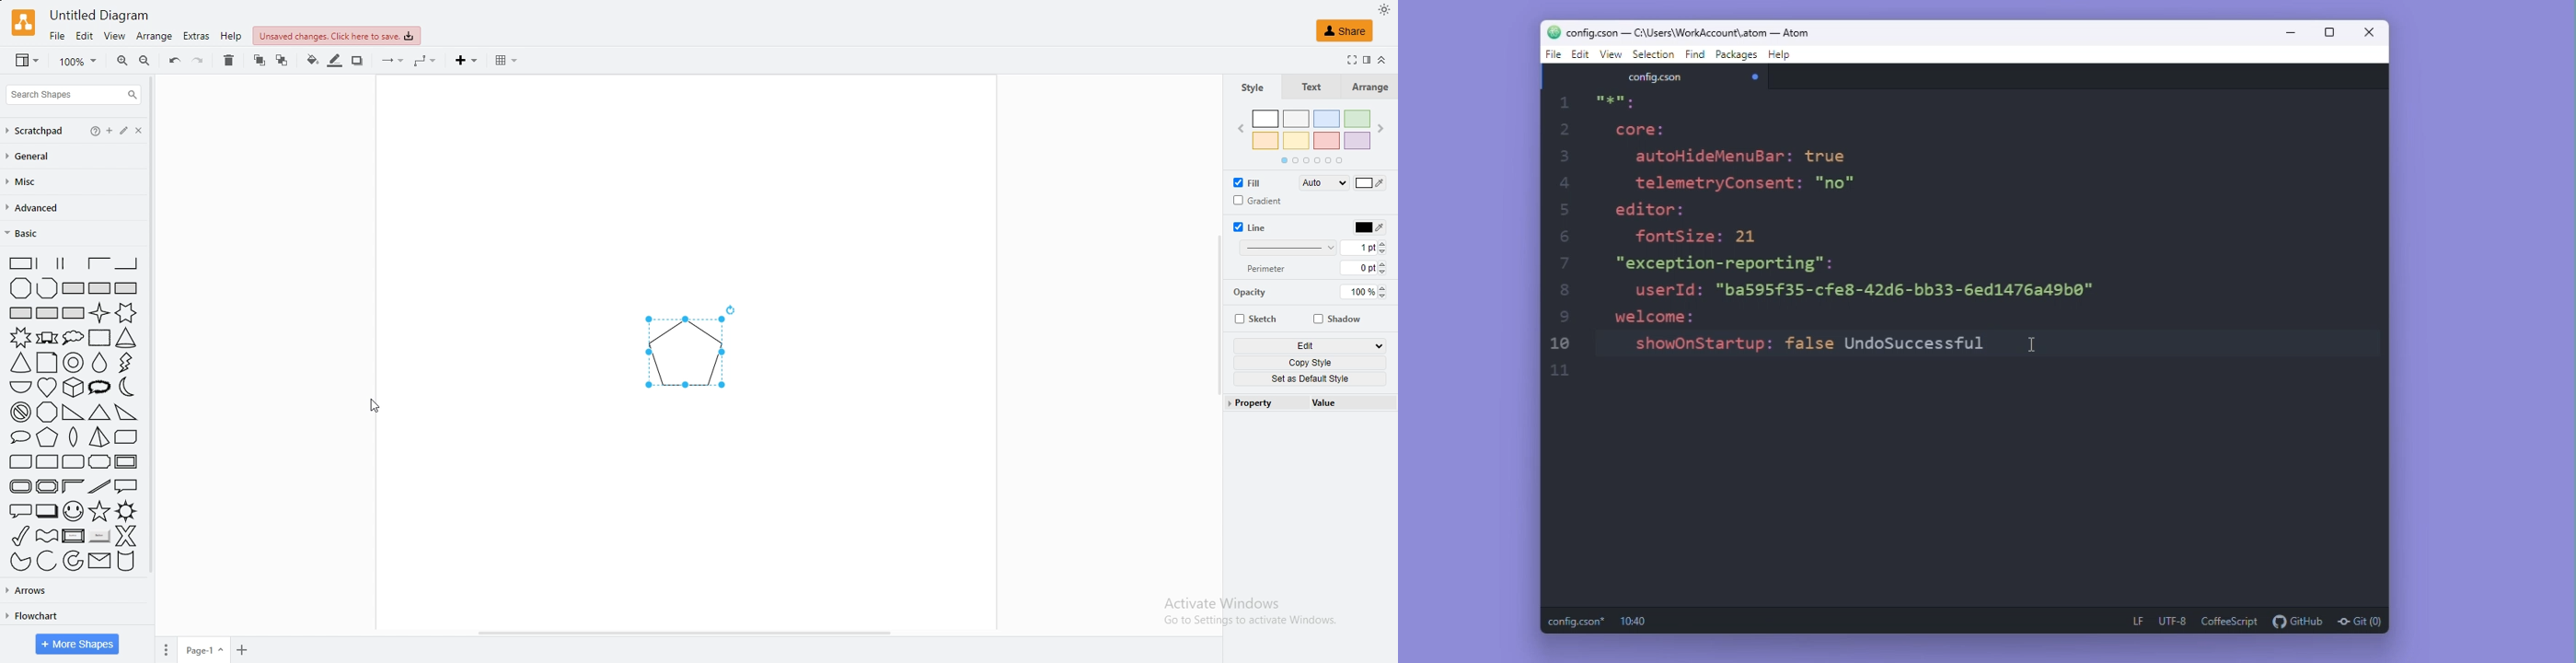  What do you see at coordinates (259, 60) in the screenshot?
I see `to front` at bounding box center [259, 60].